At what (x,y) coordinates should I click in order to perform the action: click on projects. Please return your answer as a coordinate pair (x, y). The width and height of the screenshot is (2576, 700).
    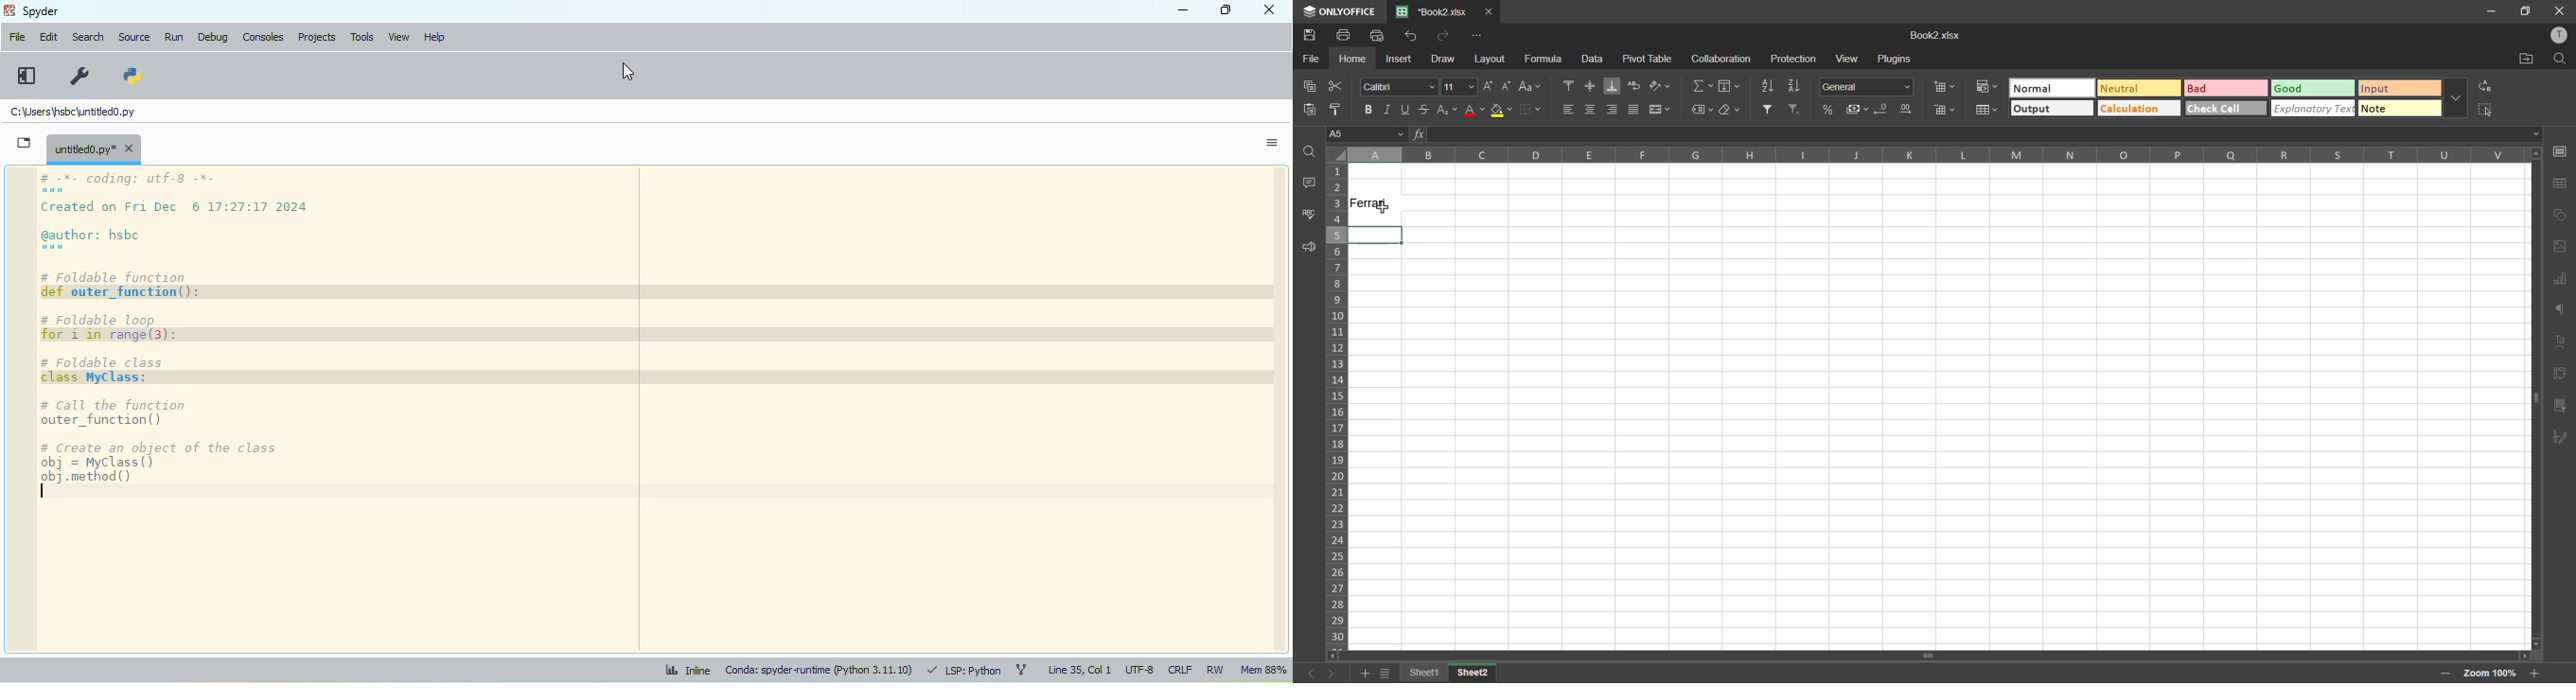
    Looking at the image, I should click on (318, 37).